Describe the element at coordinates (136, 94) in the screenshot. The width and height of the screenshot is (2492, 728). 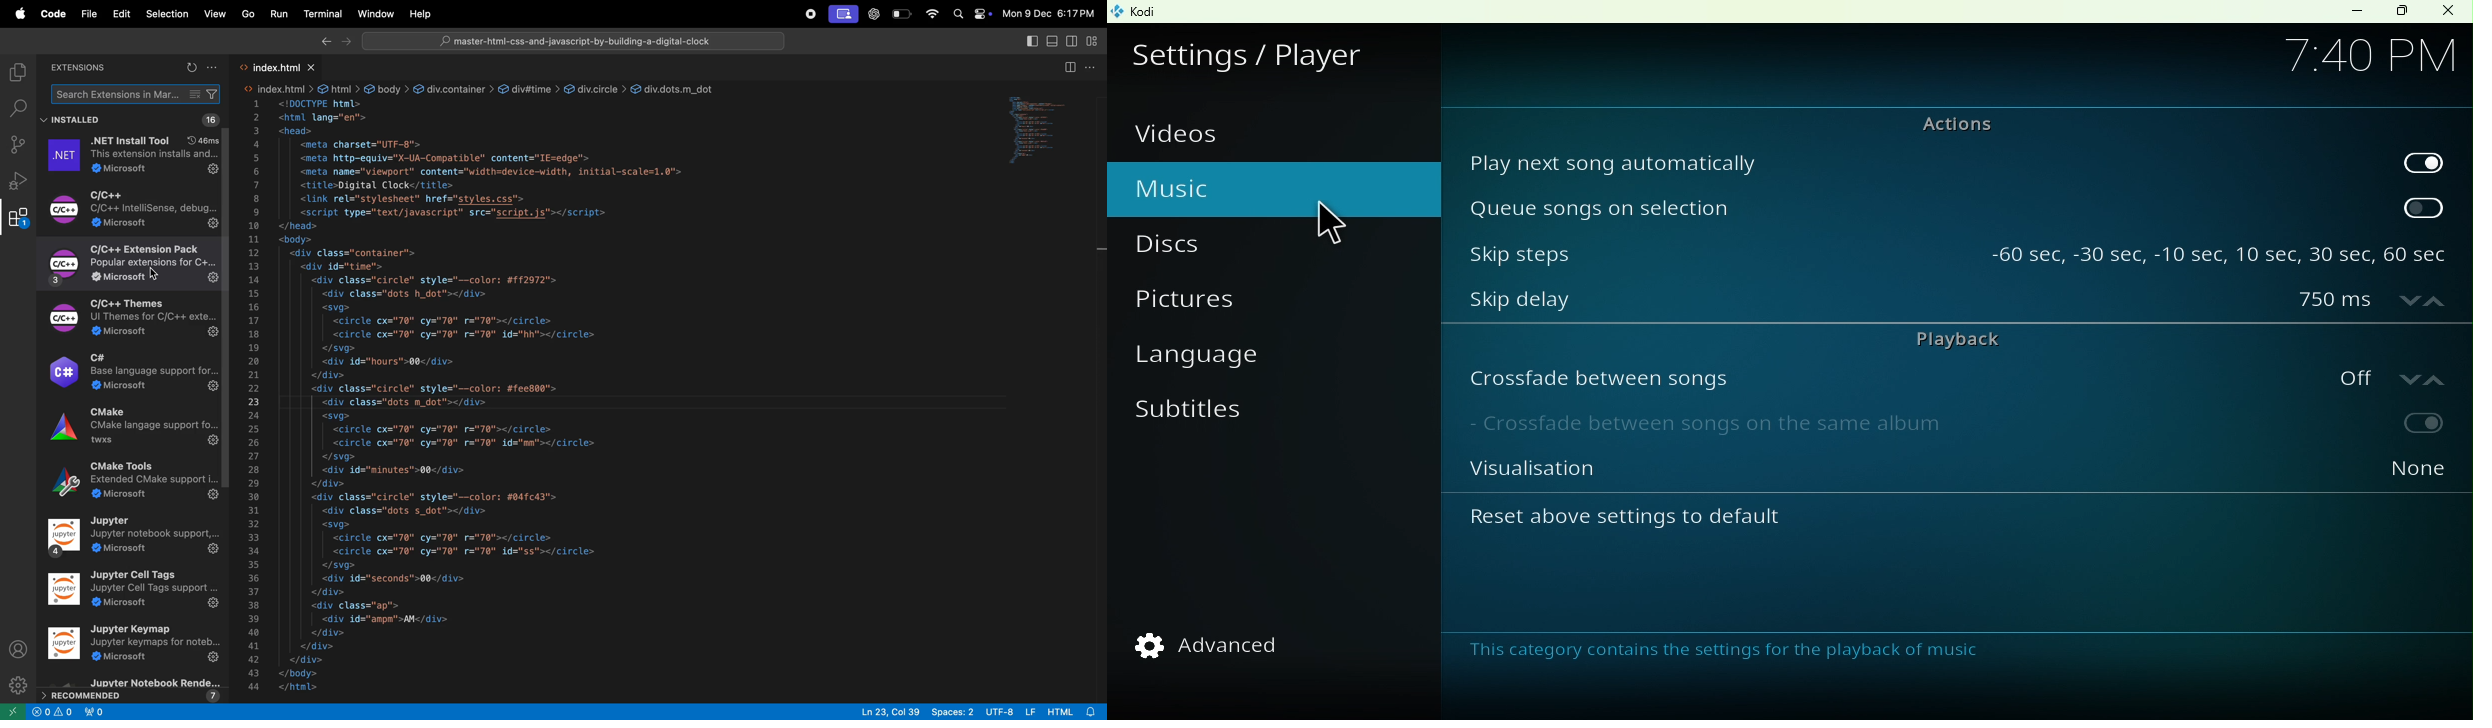
I see `search extensions` at that location.